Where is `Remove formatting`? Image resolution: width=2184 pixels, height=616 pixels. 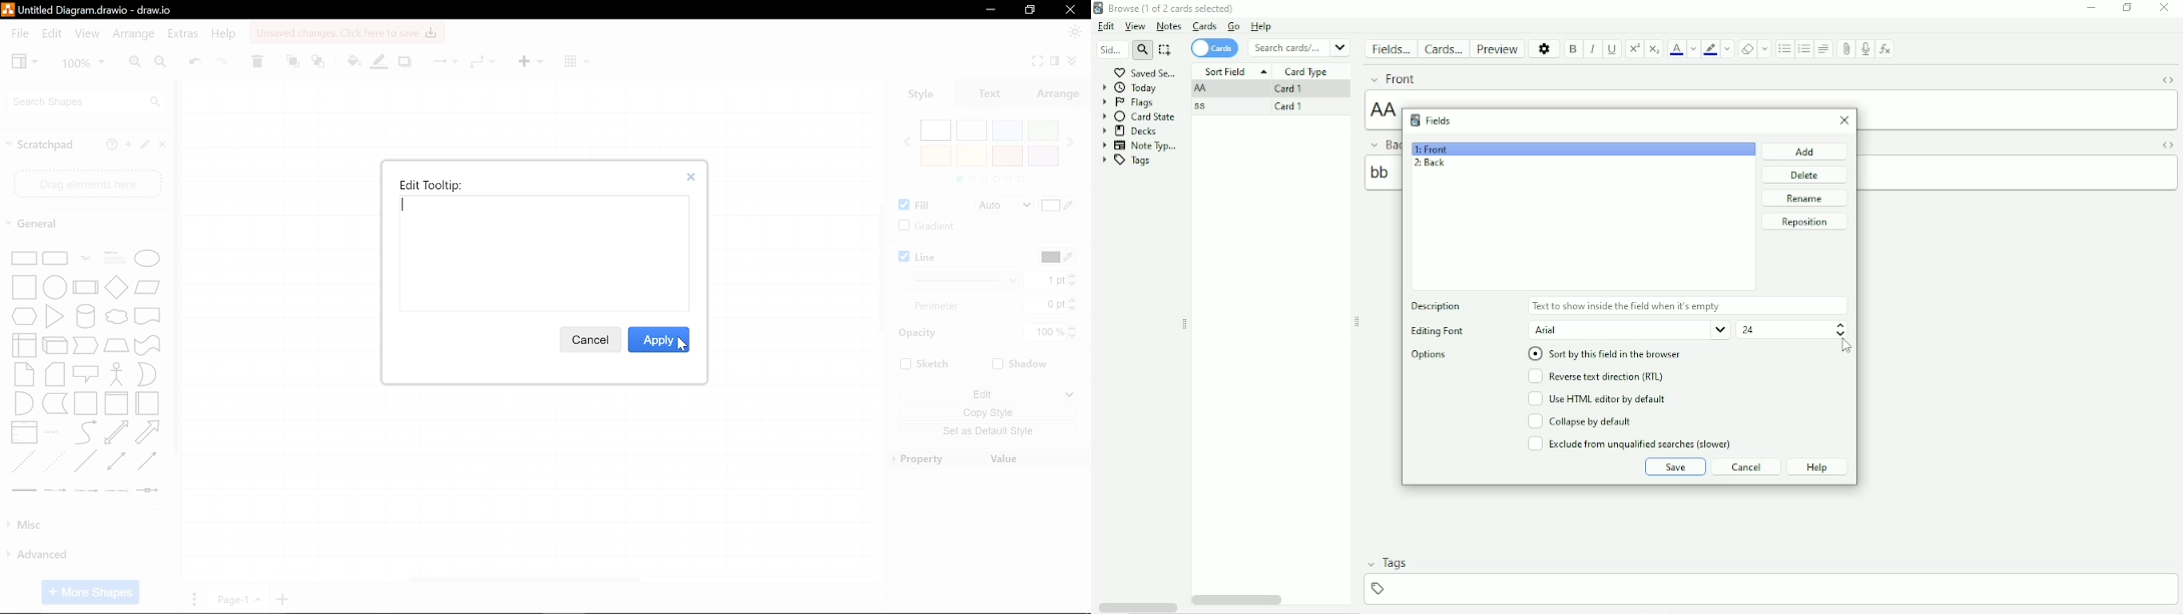 Remove formatting is located at coordinates (1746, 48).